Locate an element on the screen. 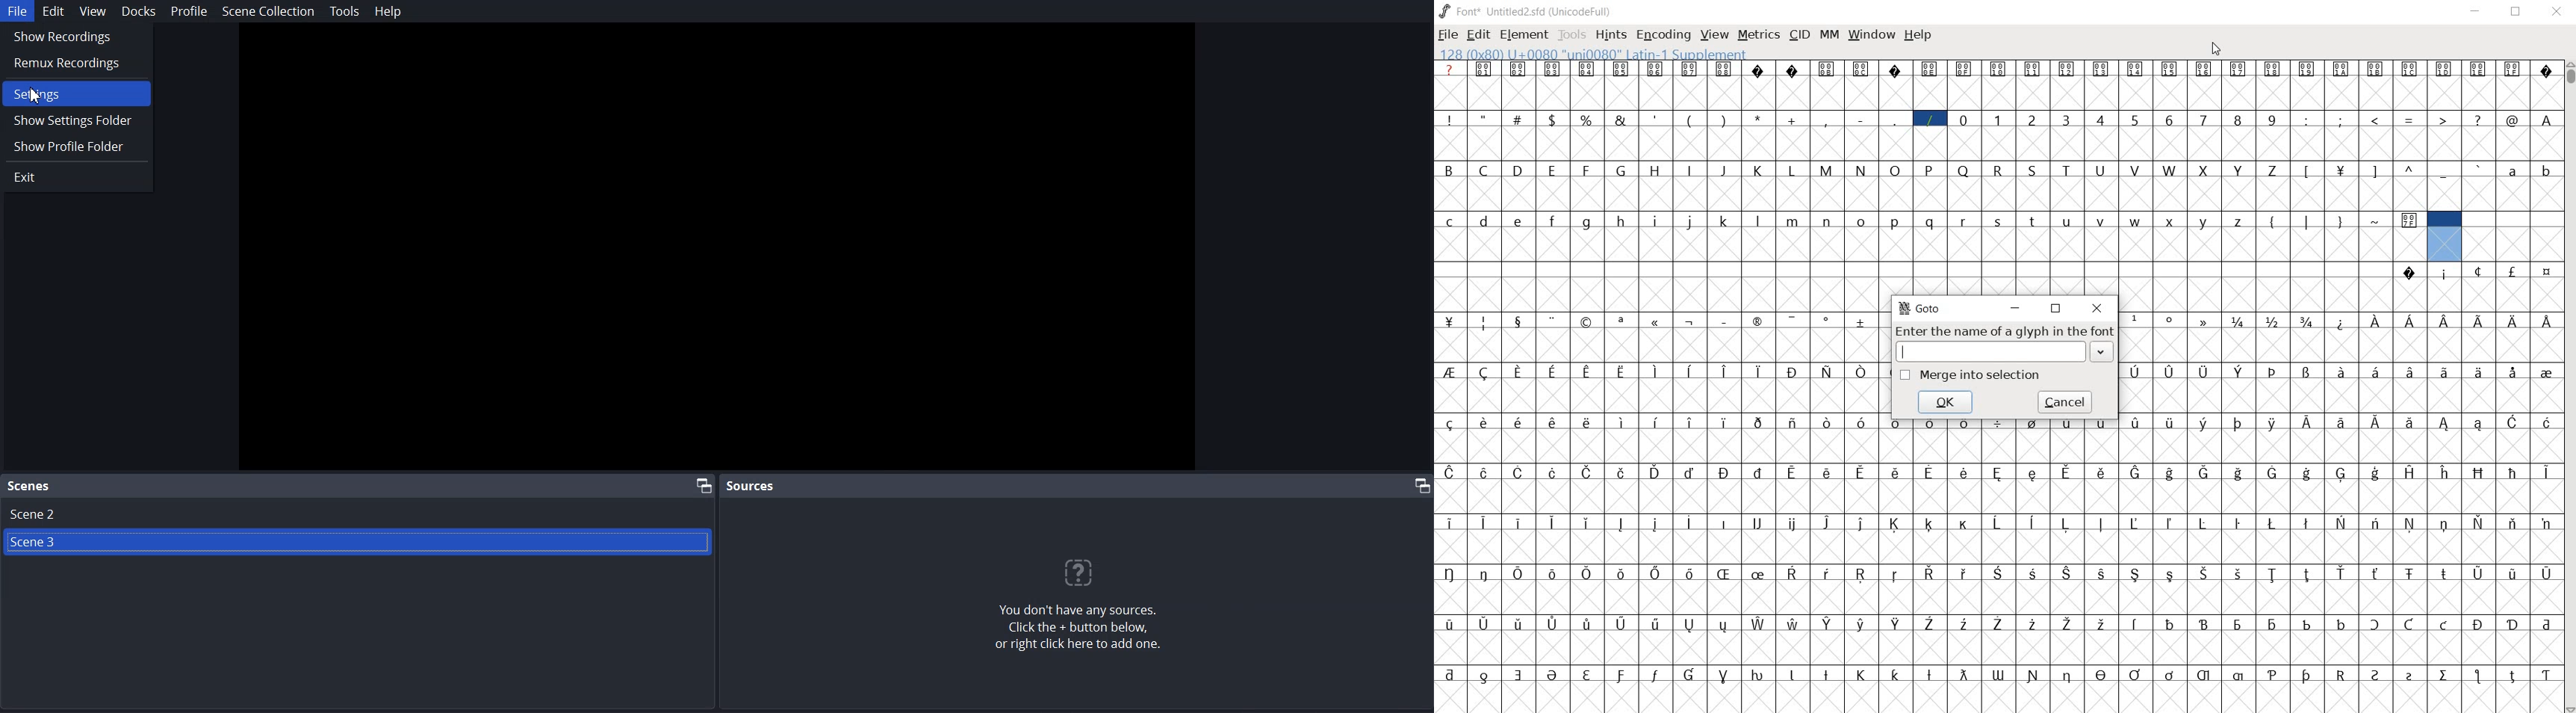  Symbol is located at coordinates (2512, 623).